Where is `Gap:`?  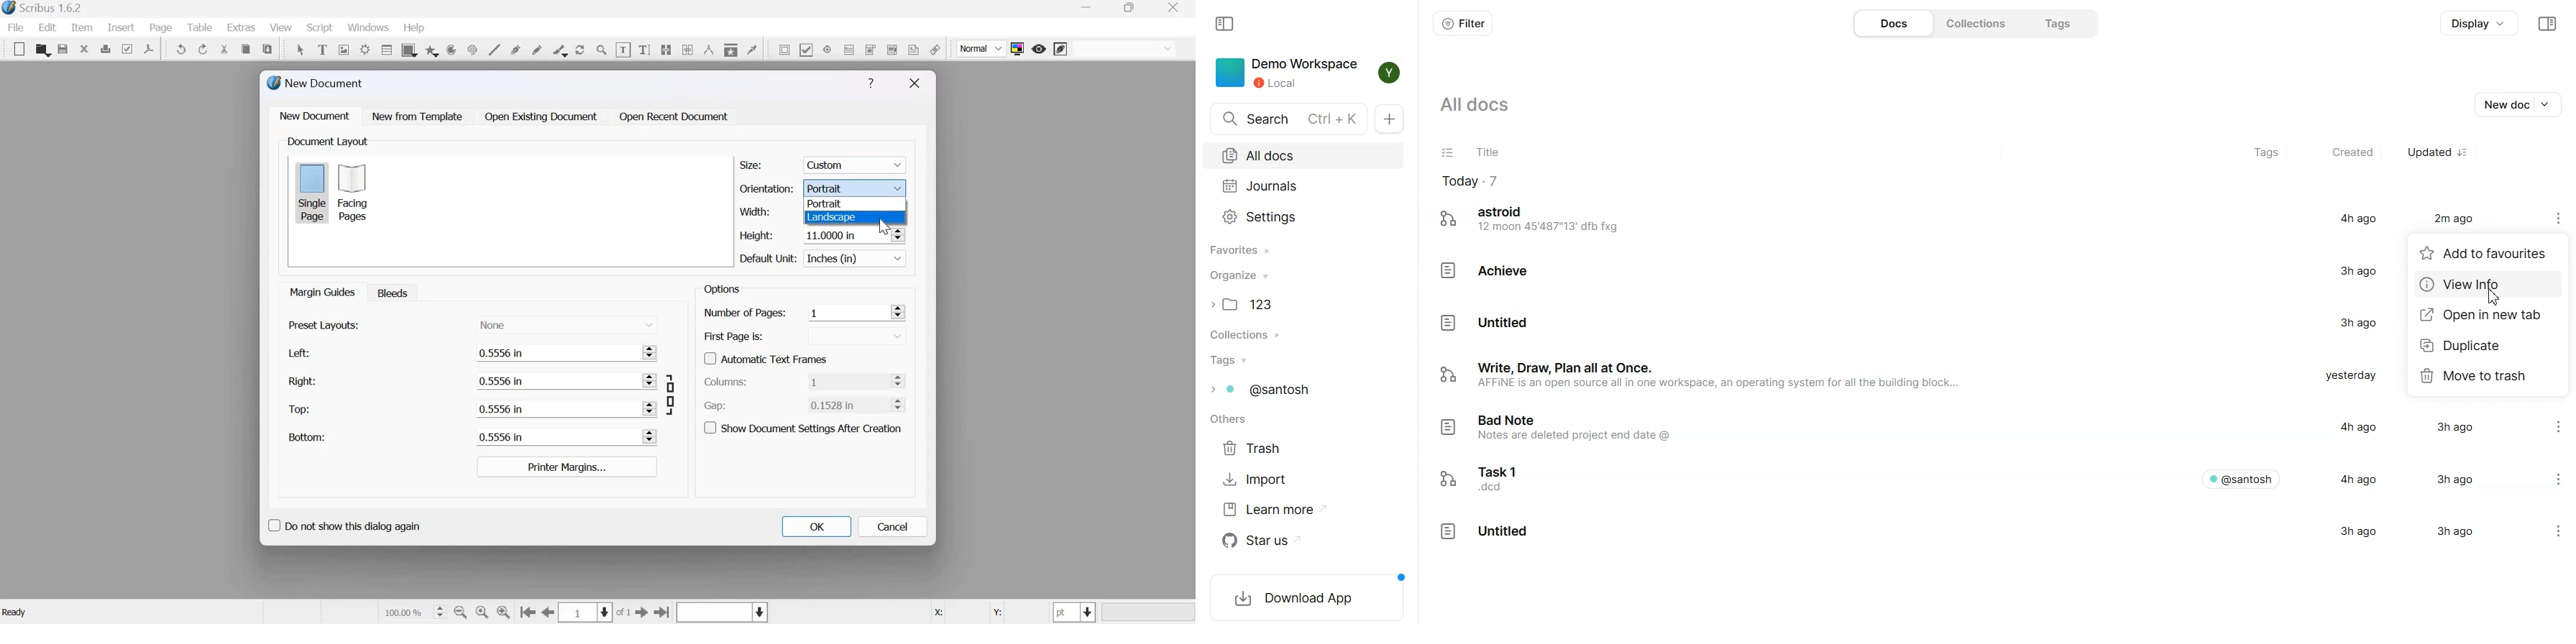 Gap: is located at coordinates (716, 406).